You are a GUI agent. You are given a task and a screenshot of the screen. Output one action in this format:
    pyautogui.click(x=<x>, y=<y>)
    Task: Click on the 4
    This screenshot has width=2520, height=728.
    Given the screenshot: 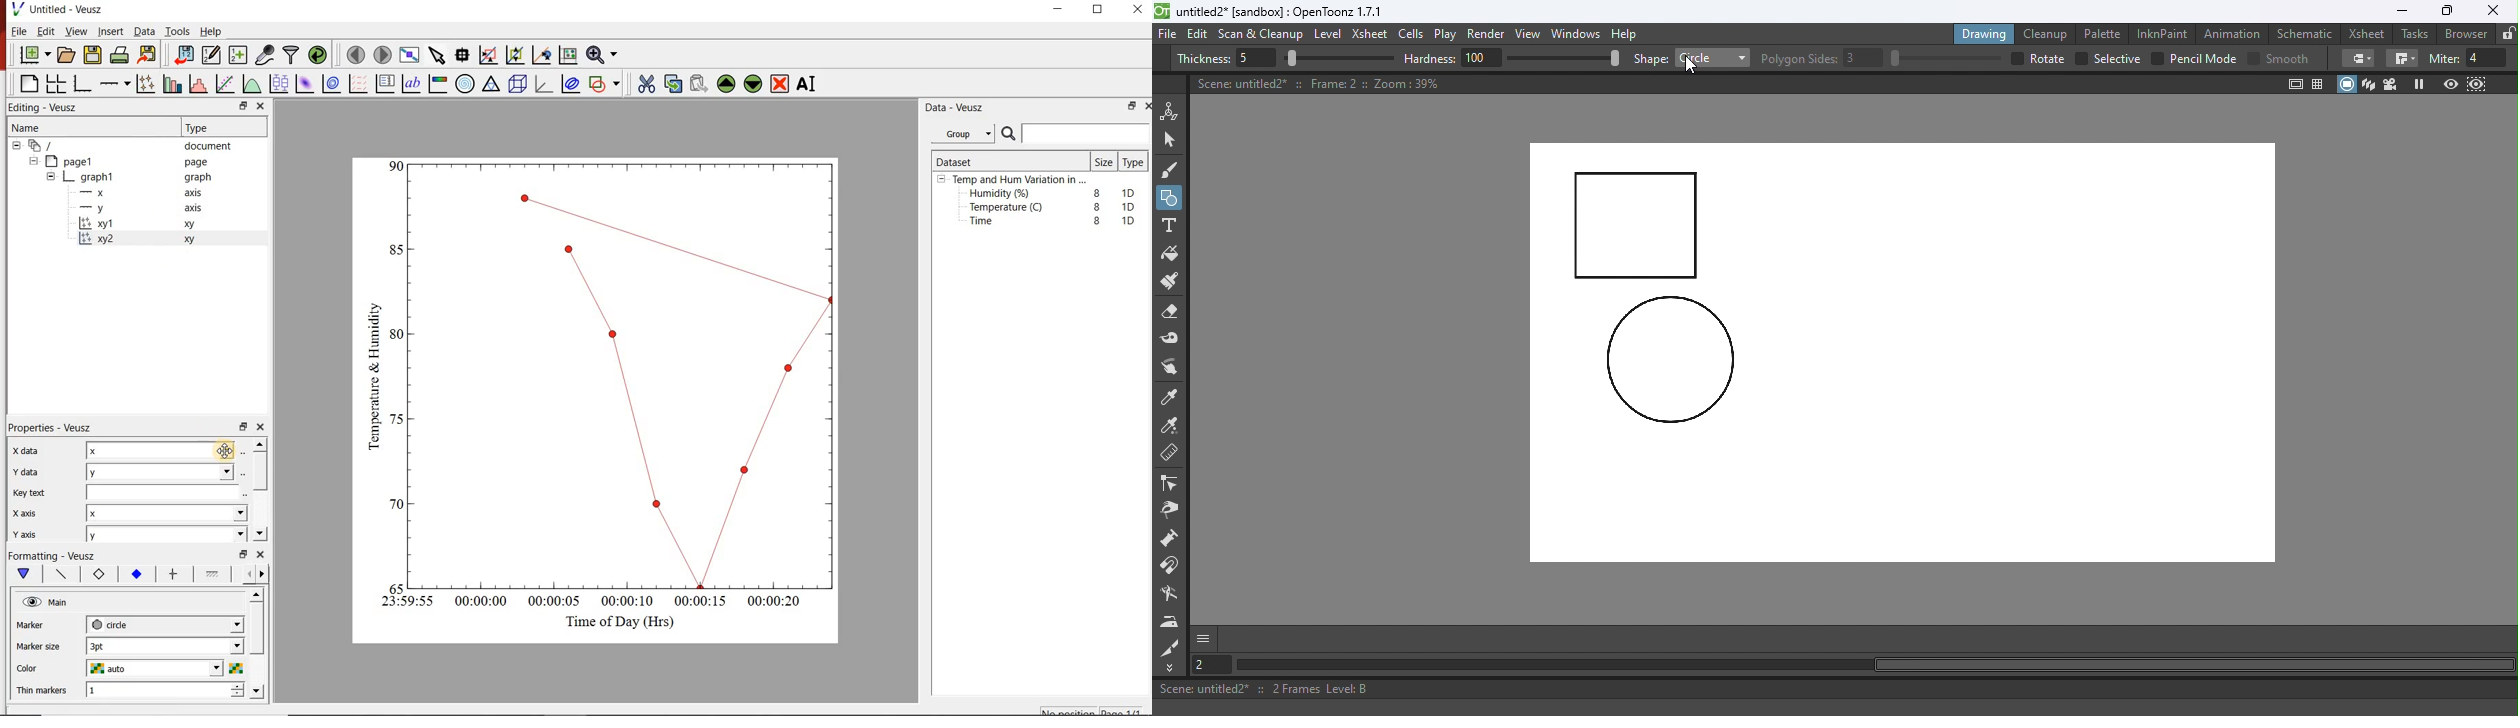 What is the action you would take?
    pyautogui.click(x=2487, y=58)
    